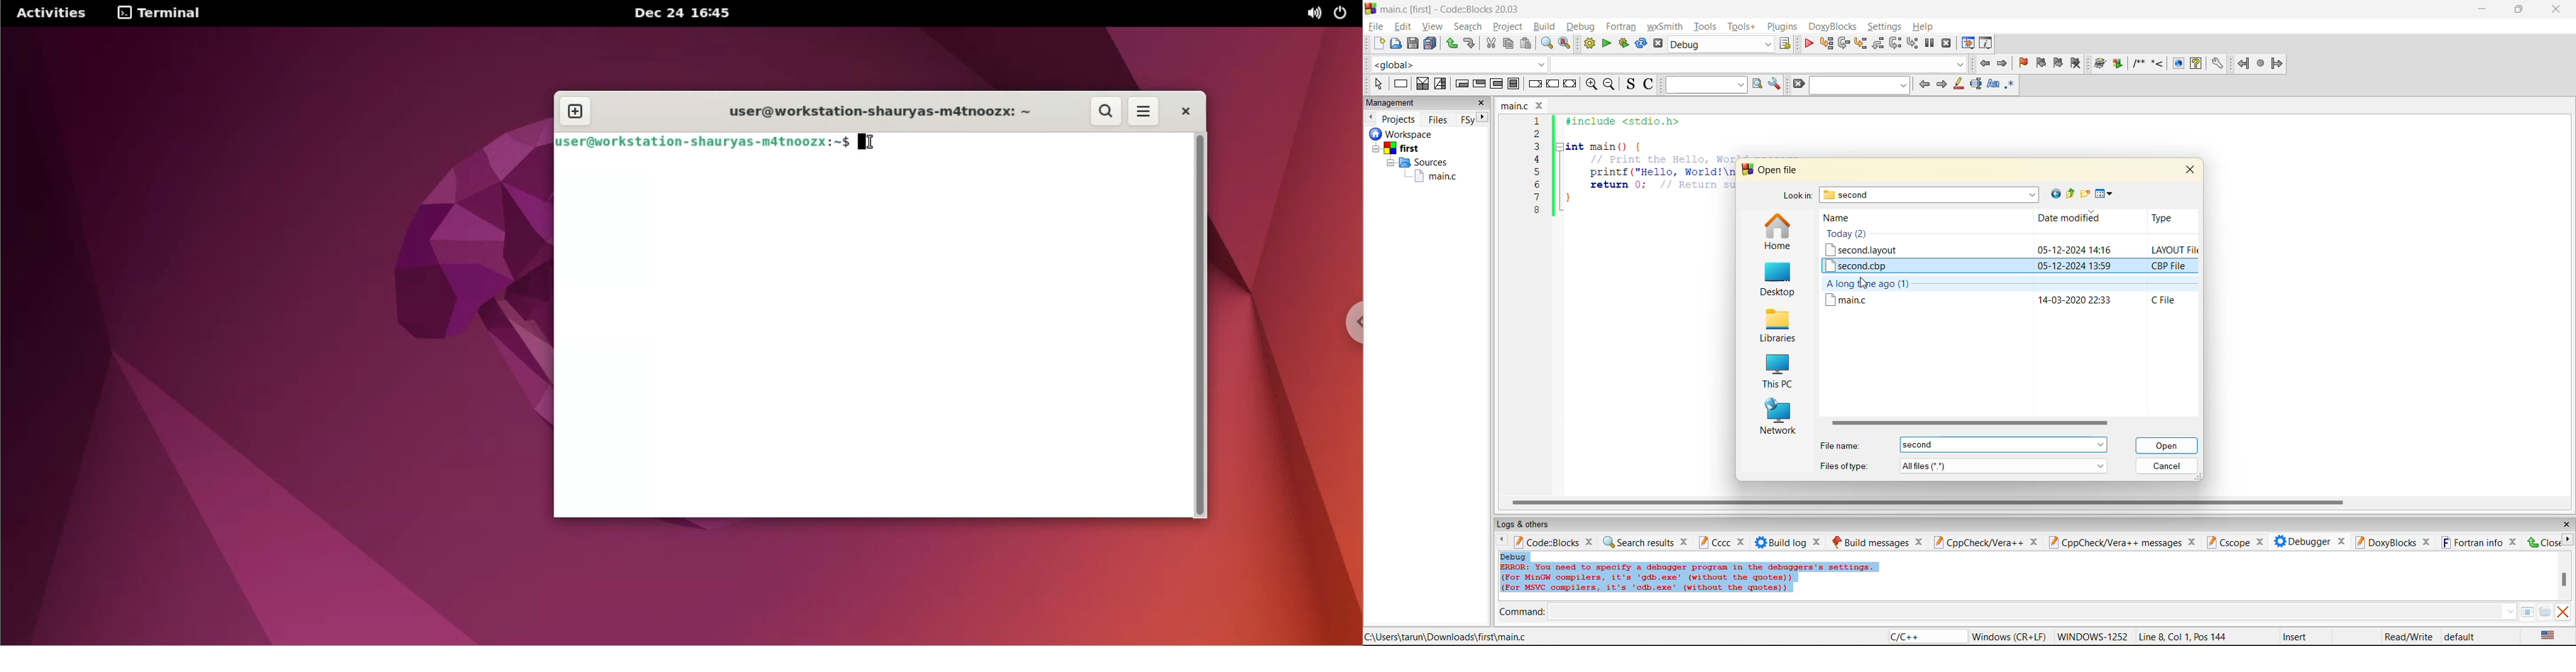  Describe the element at coordinates (1483, 117) in the screenshot. I see `next` at that location.